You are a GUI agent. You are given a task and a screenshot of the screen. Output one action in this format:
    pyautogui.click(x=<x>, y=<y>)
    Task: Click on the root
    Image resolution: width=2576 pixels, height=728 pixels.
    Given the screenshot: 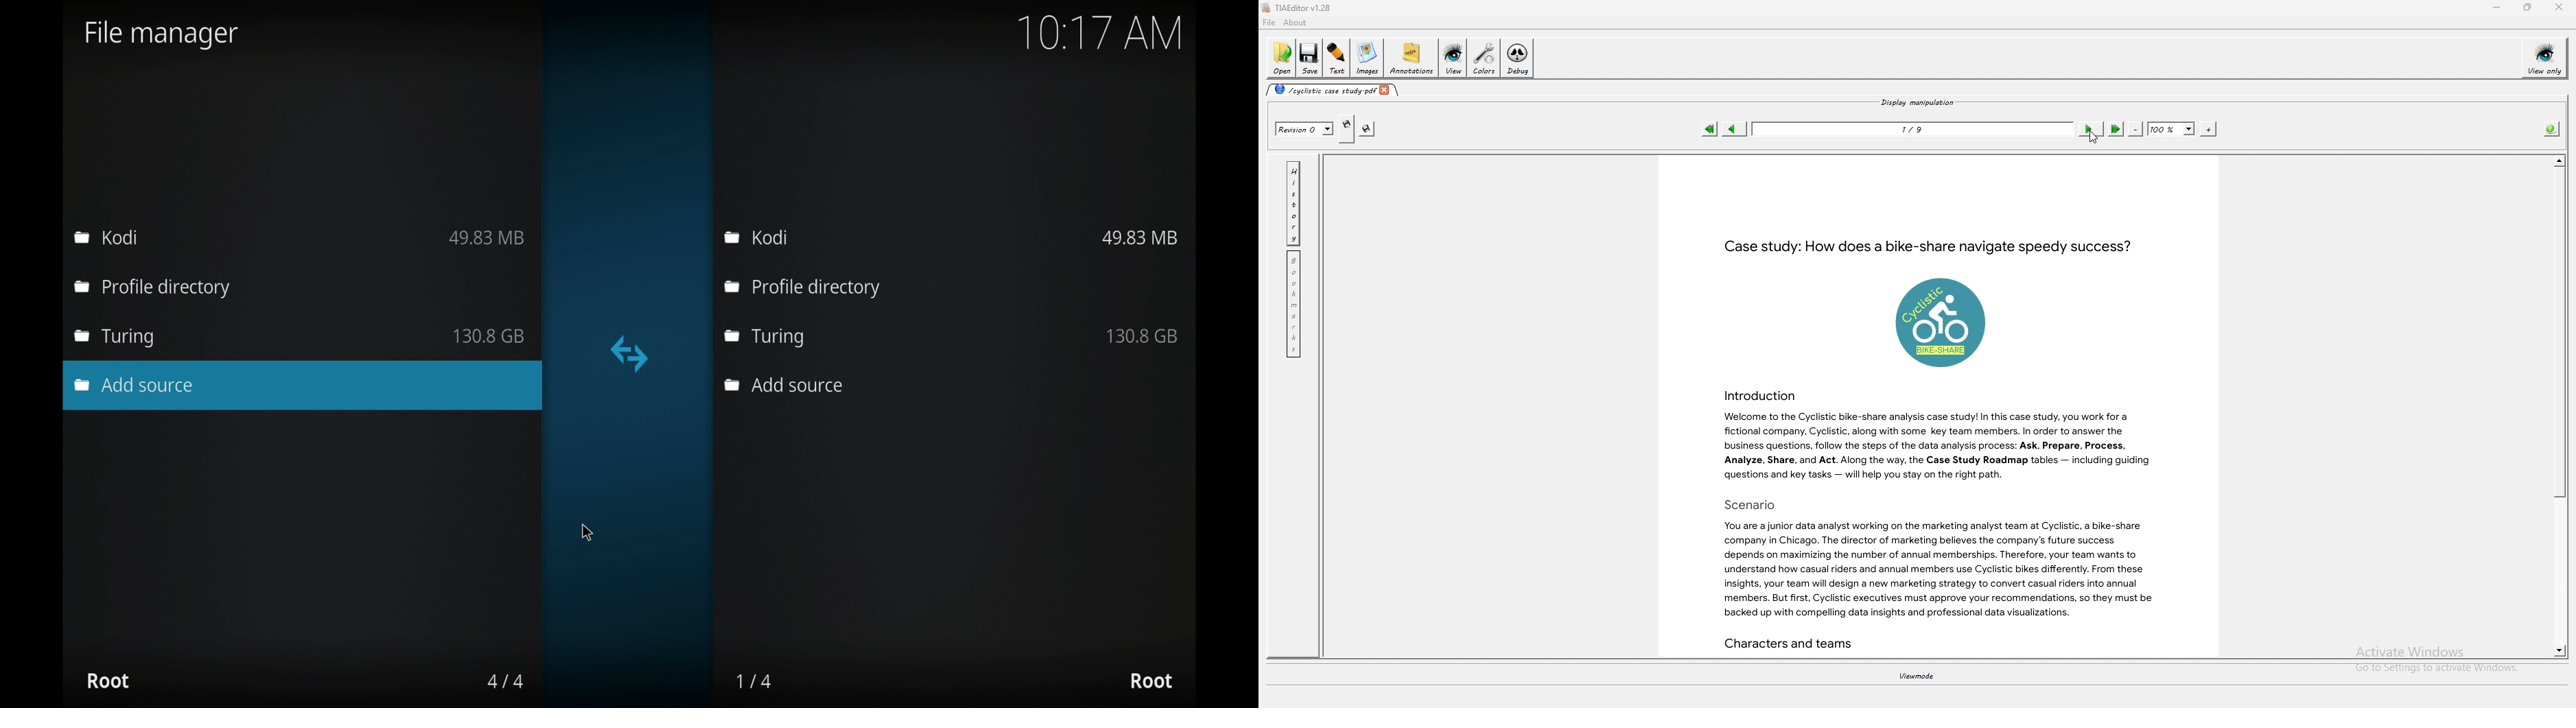 What is the action you would take?
    pyautogui.click(x=1151, y=681)
    